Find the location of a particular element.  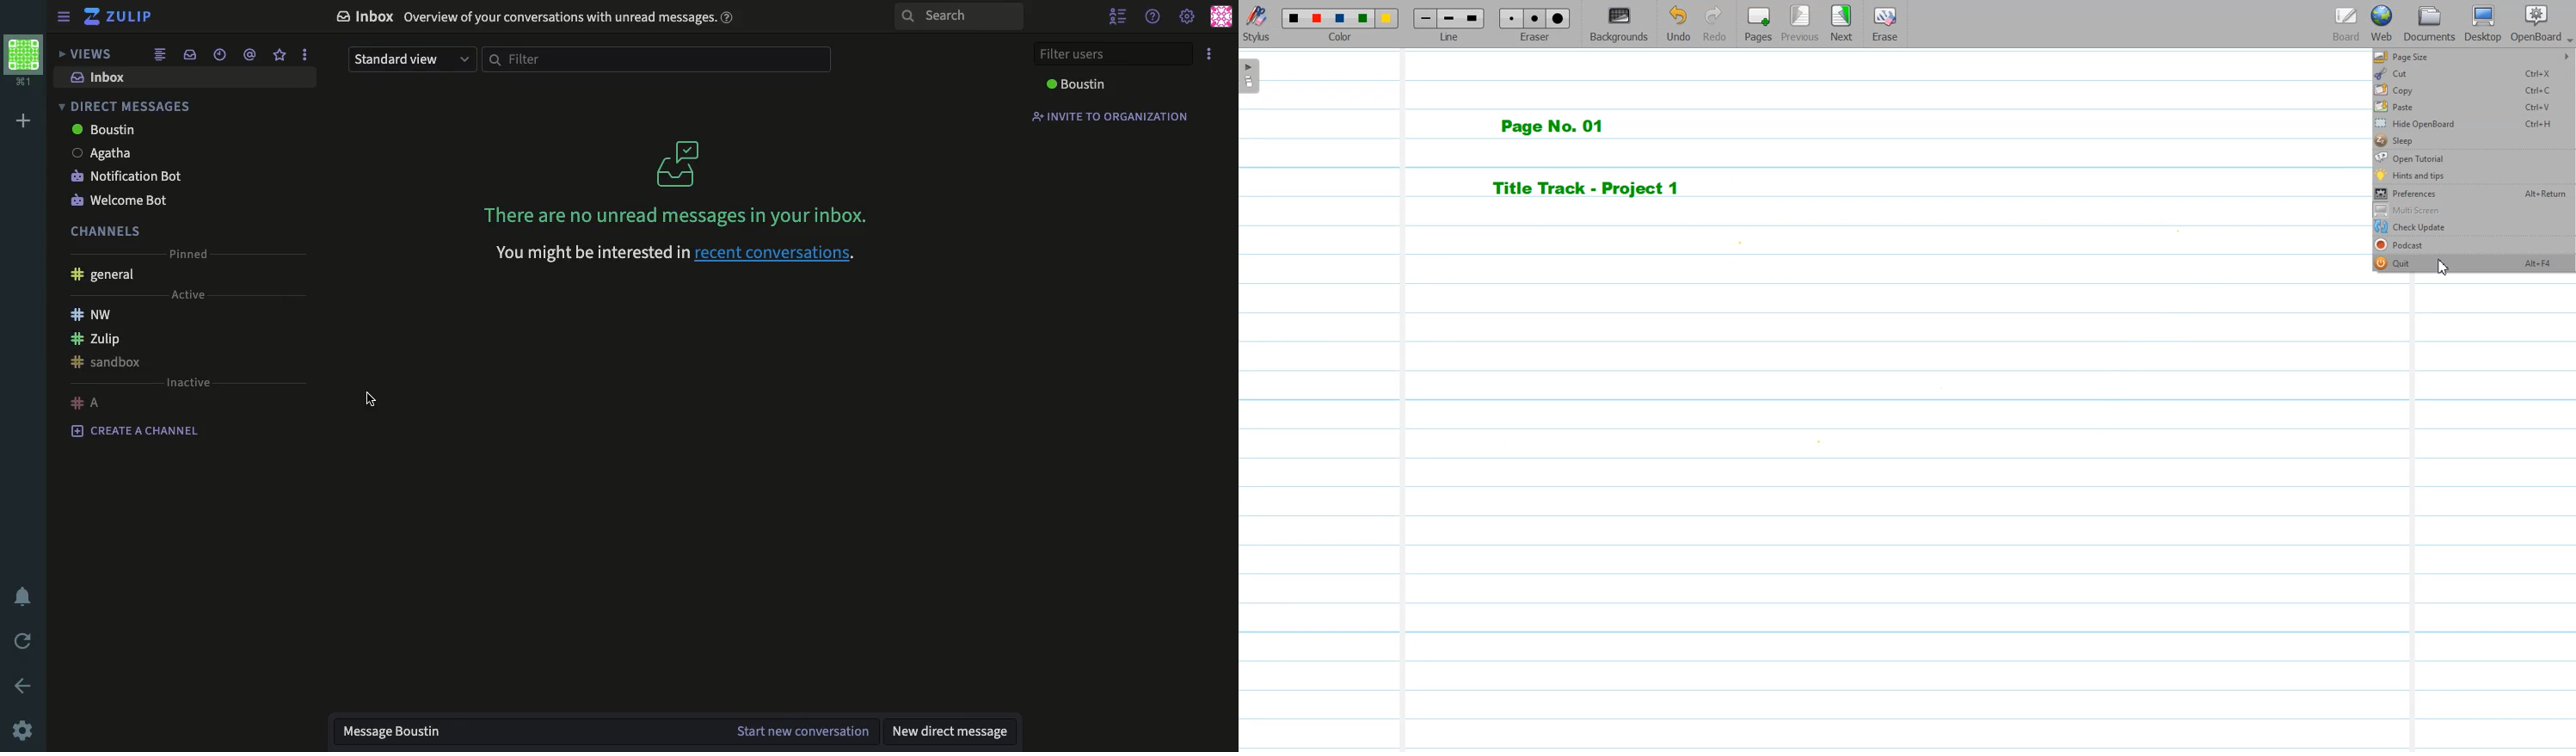

new direct message is located at coordinates (957, 734).